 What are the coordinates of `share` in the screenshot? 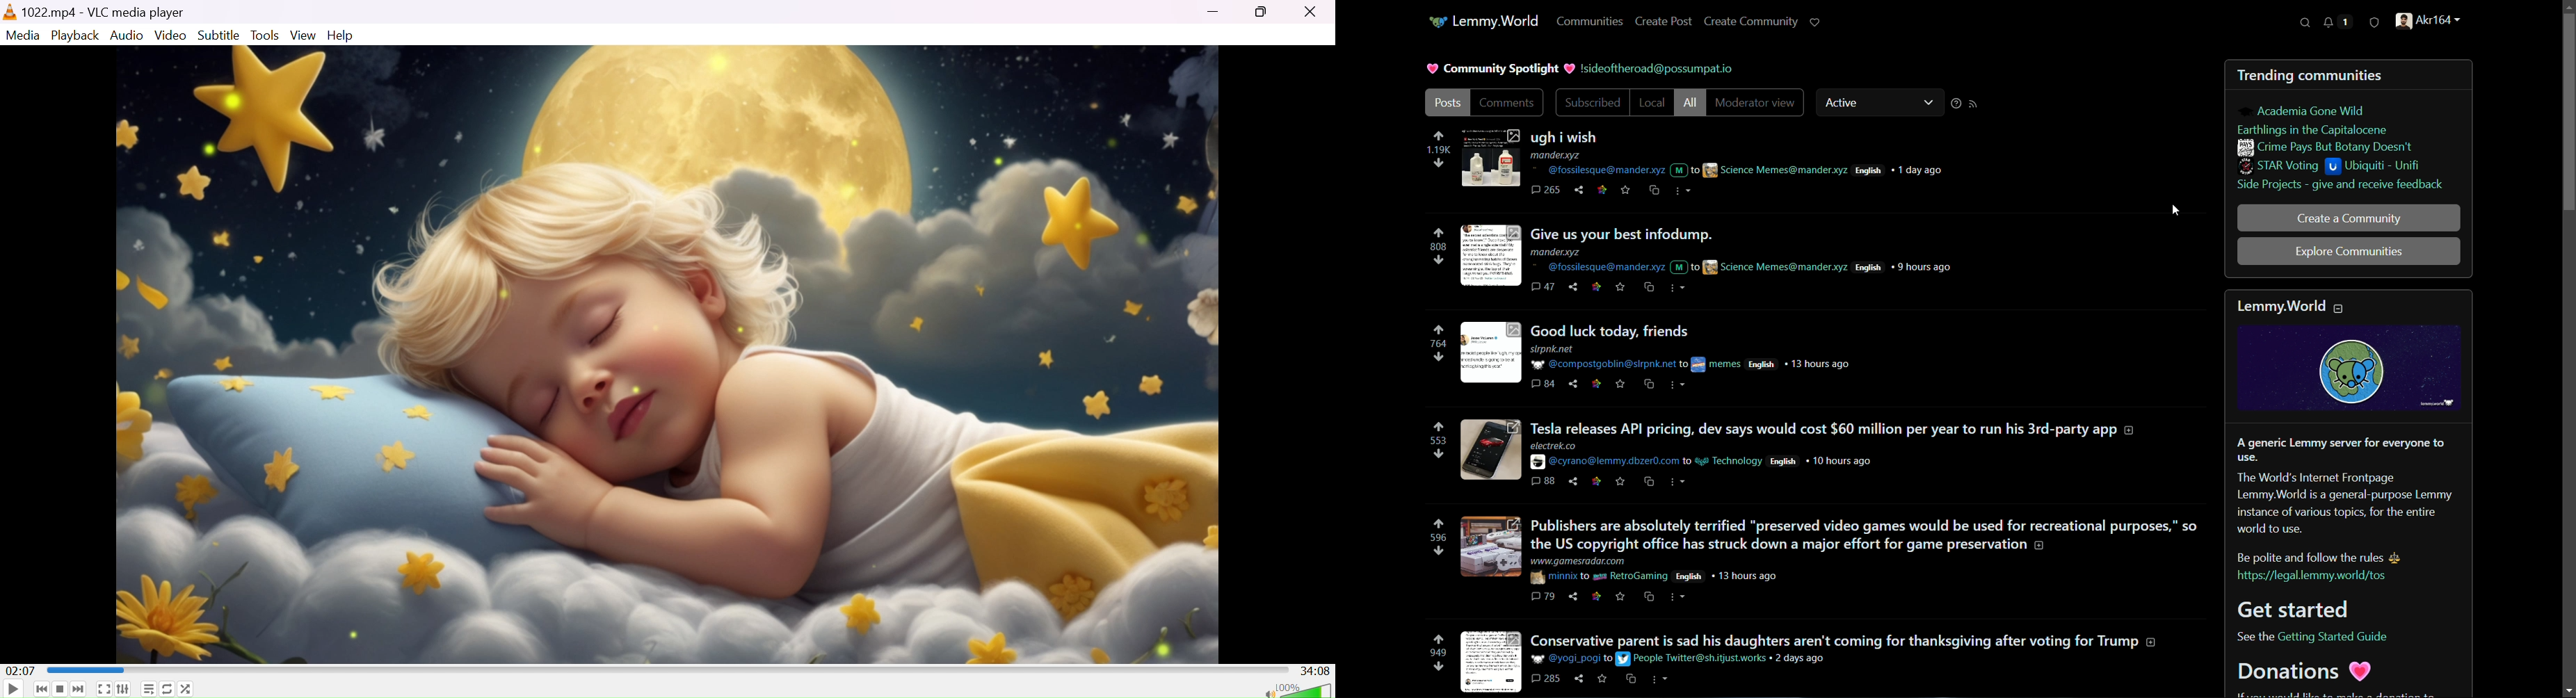 It's located at (1575, 481).